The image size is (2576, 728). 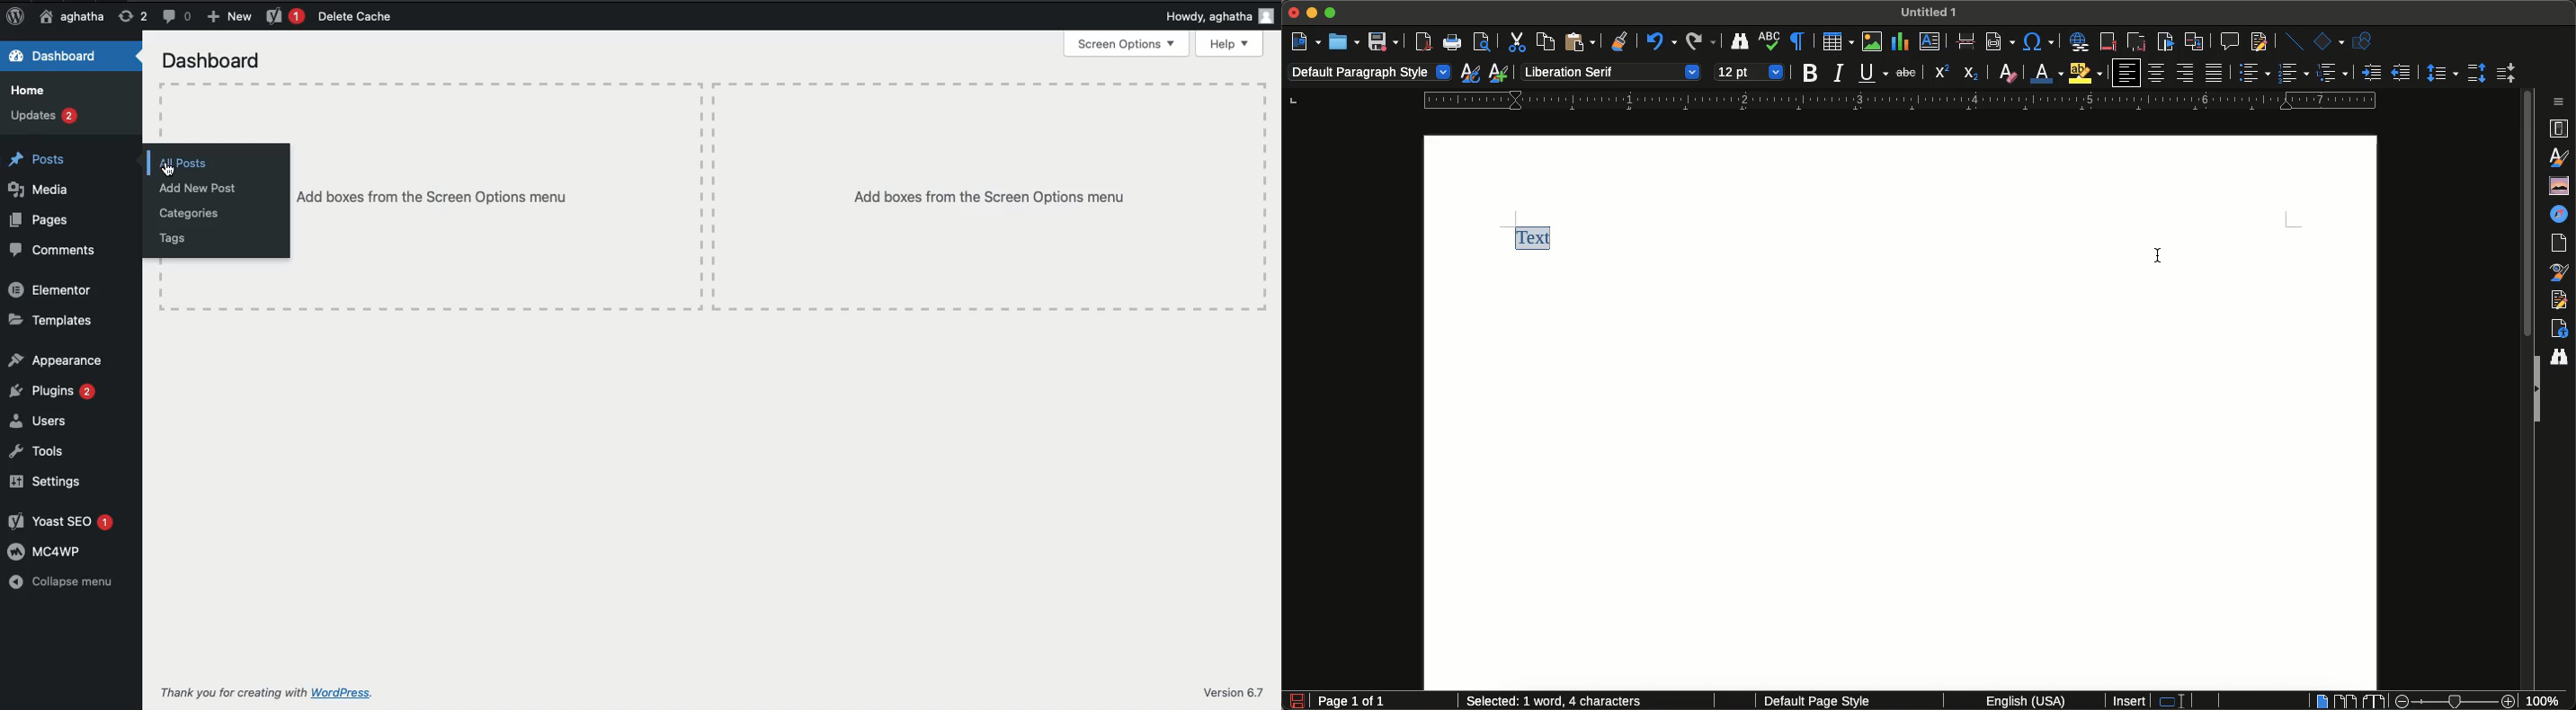 What do you see at coordinates (1832, 702) in the screenshot?
I see `Default page style` at bounding box center [1832, 702].